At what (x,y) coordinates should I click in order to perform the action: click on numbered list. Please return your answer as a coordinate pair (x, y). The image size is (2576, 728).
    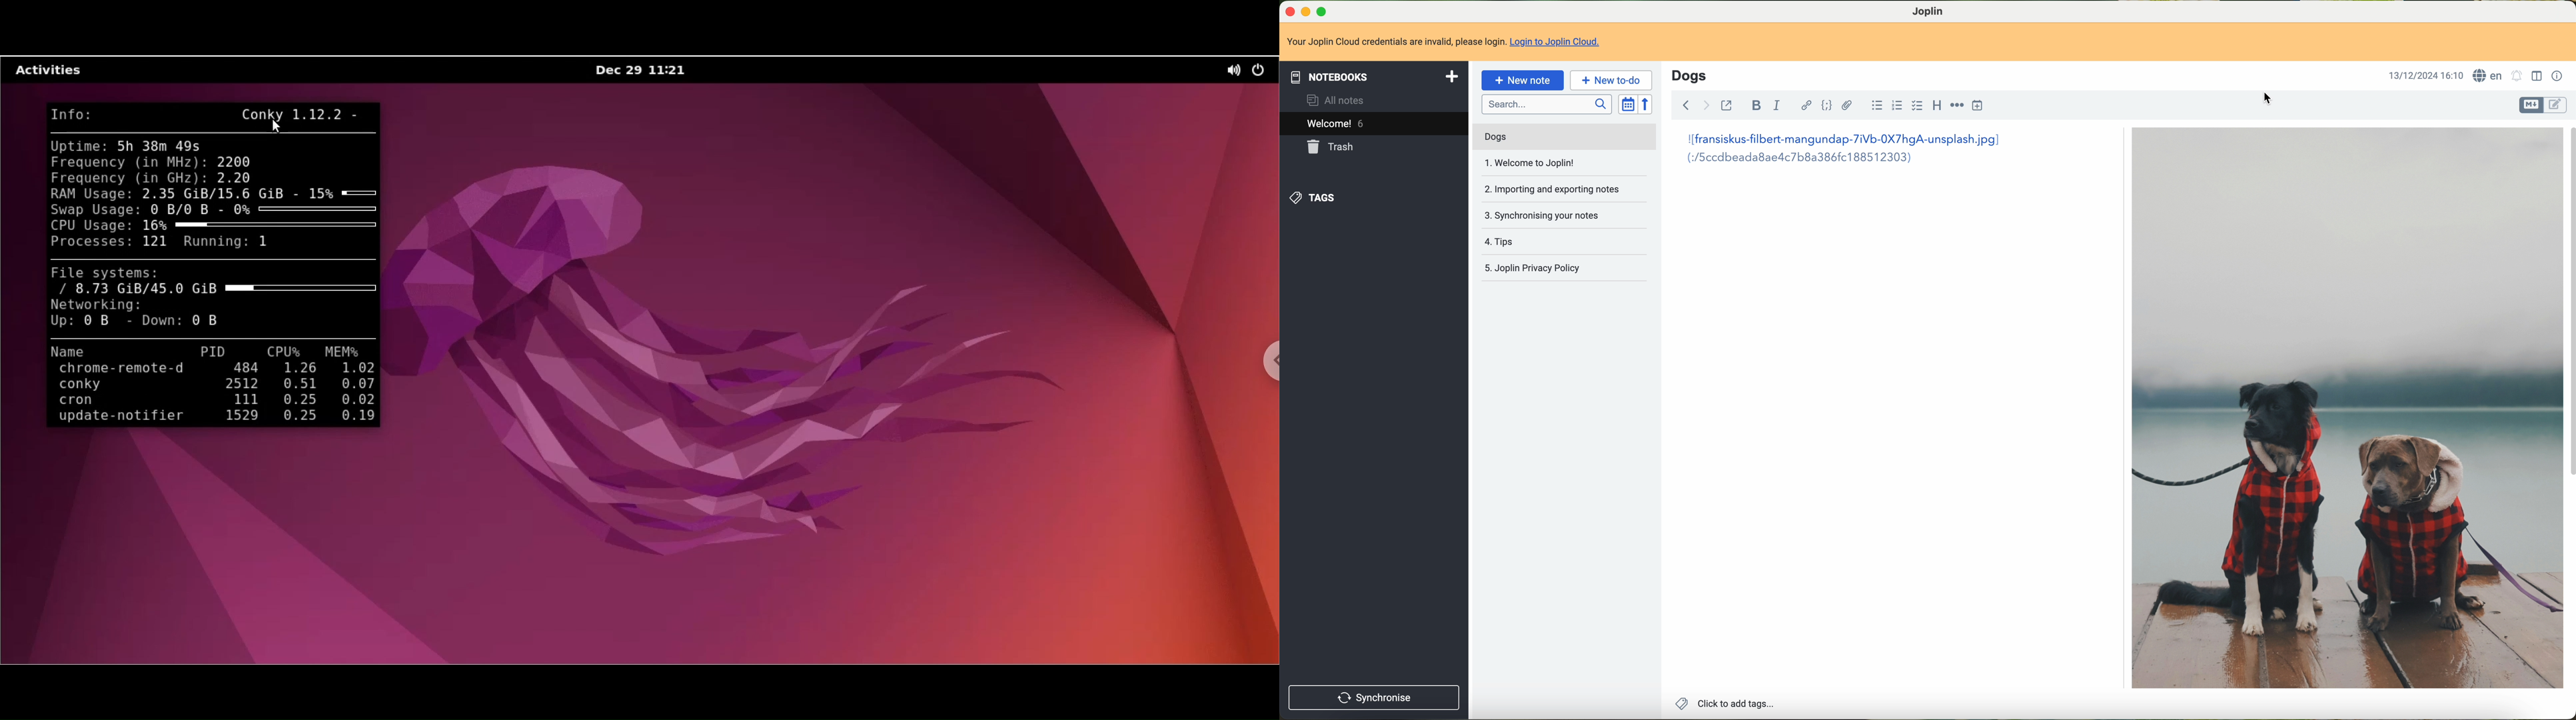
    Looking at the image, I should click on (1898, 106).